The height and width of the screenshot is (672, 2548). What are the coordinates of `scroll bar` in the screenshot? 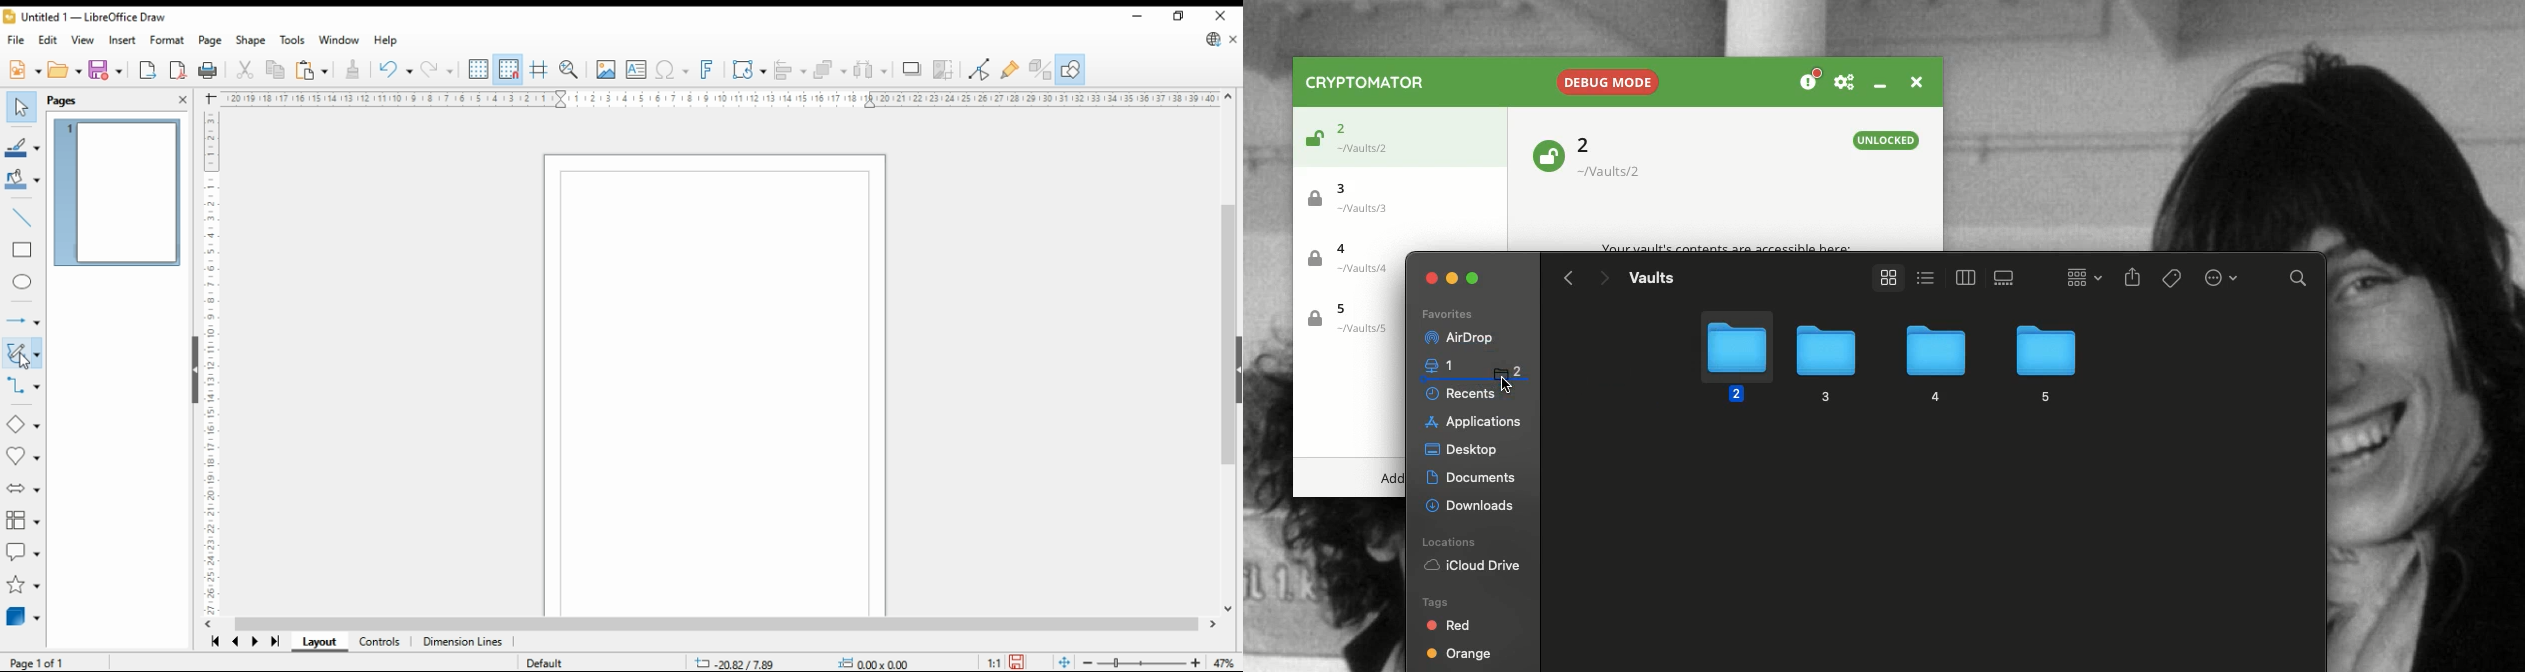 It's located at (1226, 355).